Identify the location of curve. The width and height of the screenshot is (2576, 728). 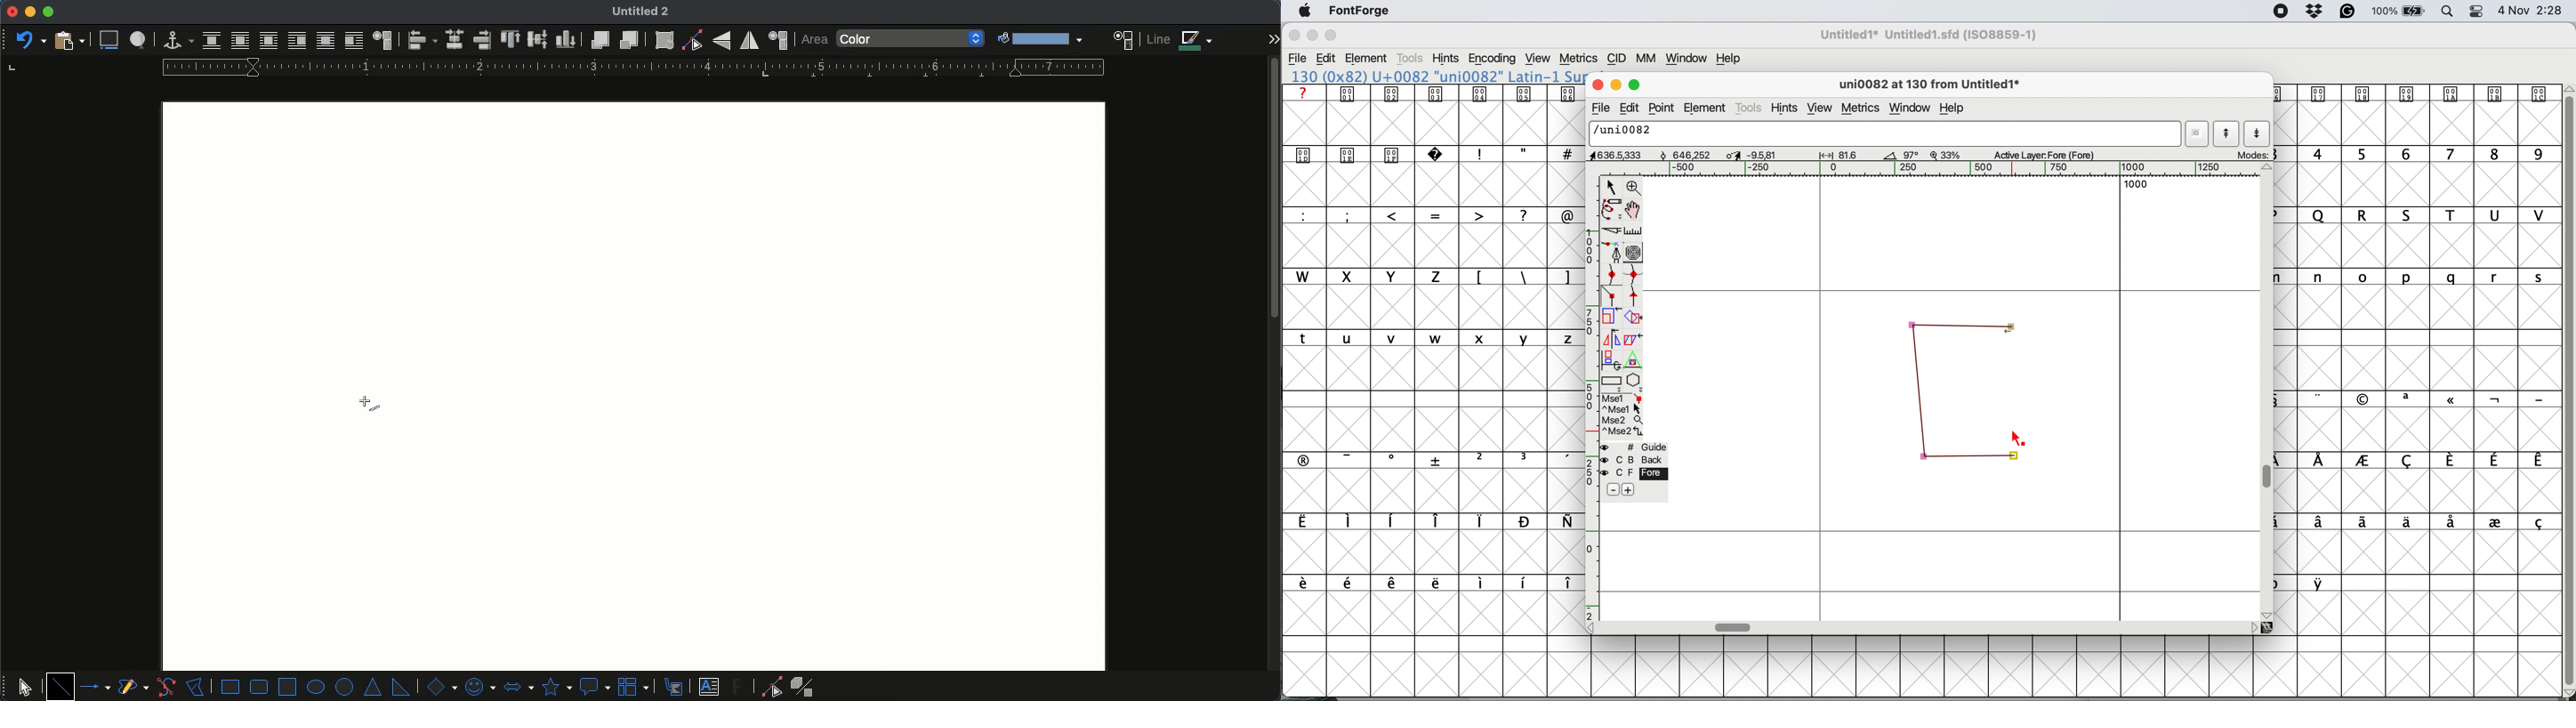
(165, 687).